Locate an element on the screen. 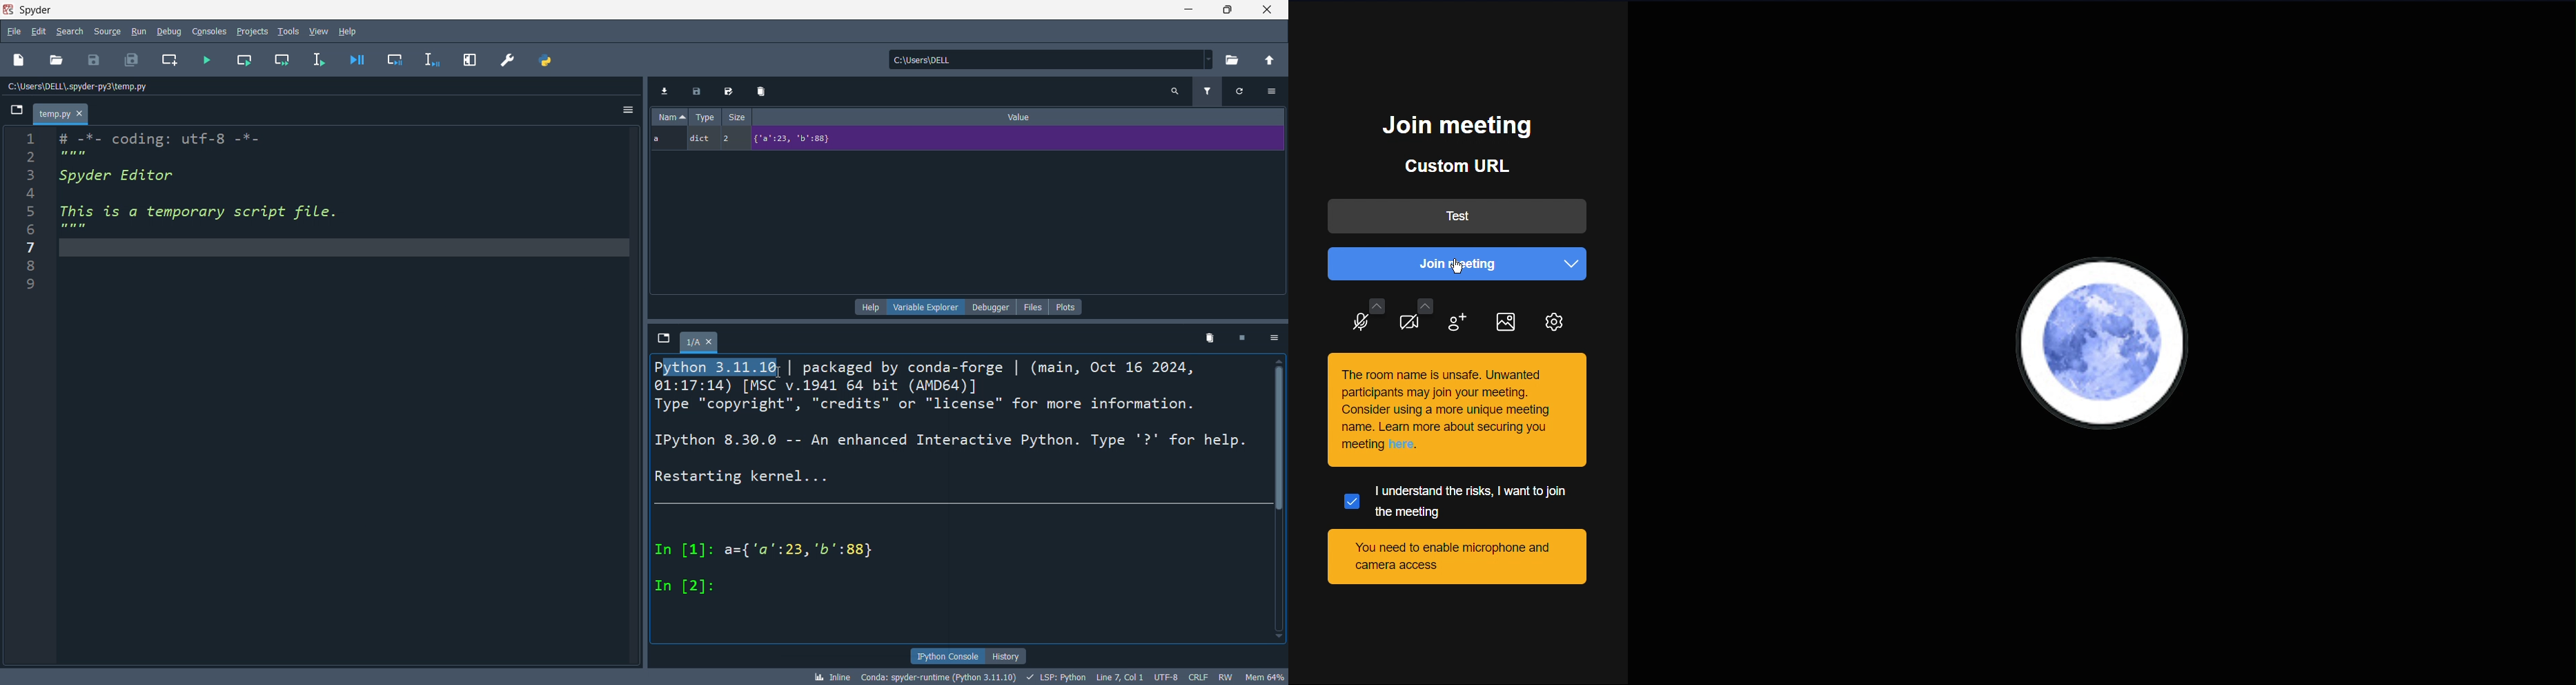 This screenshot has height=700, width=2576. I understand the risks is located at coordinates (1473, 501).